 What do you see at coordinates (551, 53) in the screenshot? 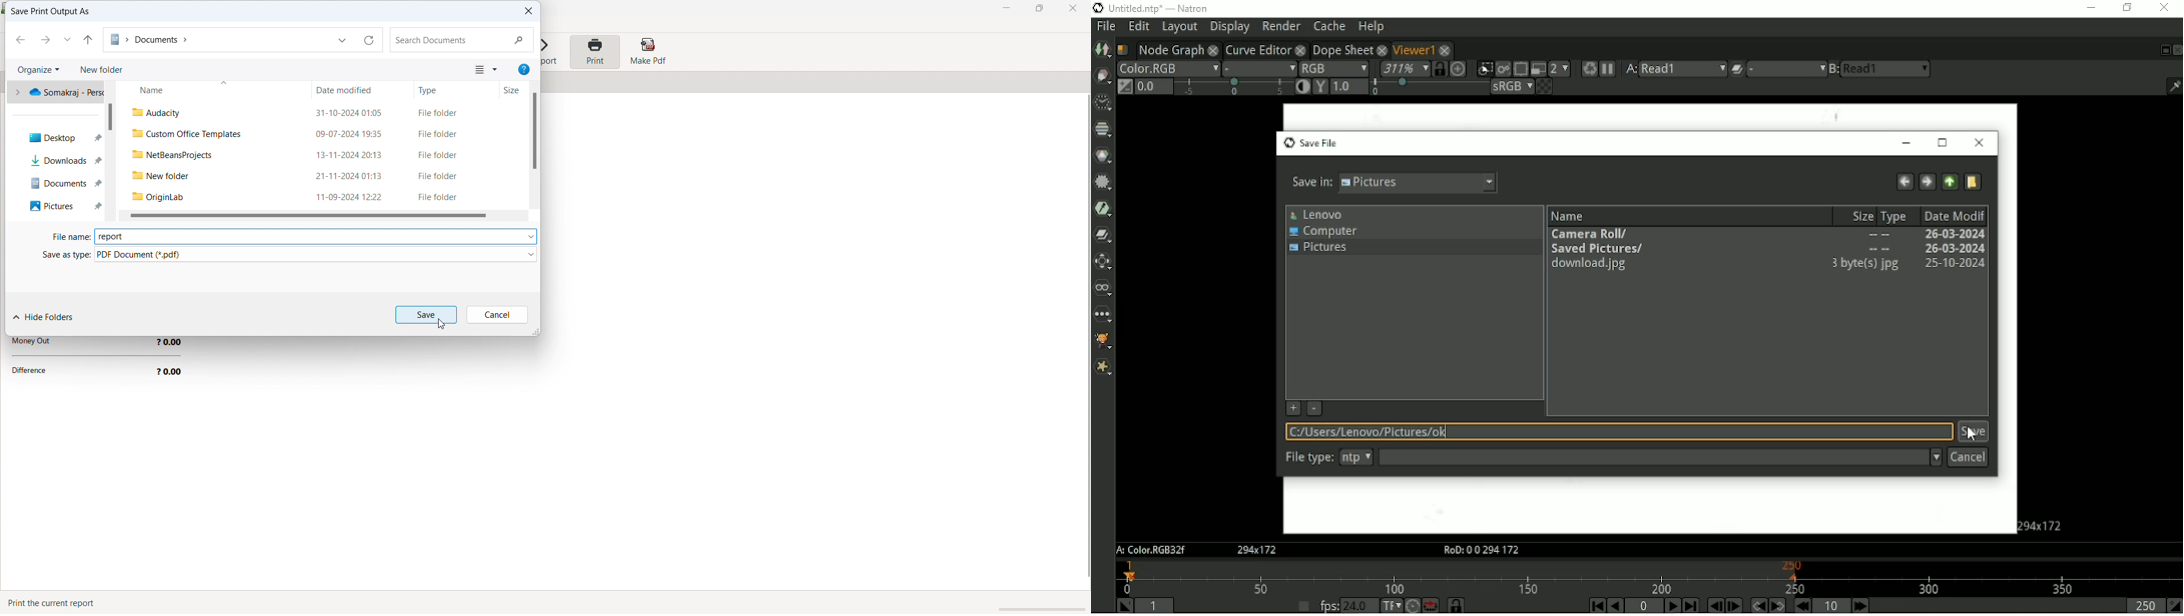
I see `export` at bounding box center [551, 53].